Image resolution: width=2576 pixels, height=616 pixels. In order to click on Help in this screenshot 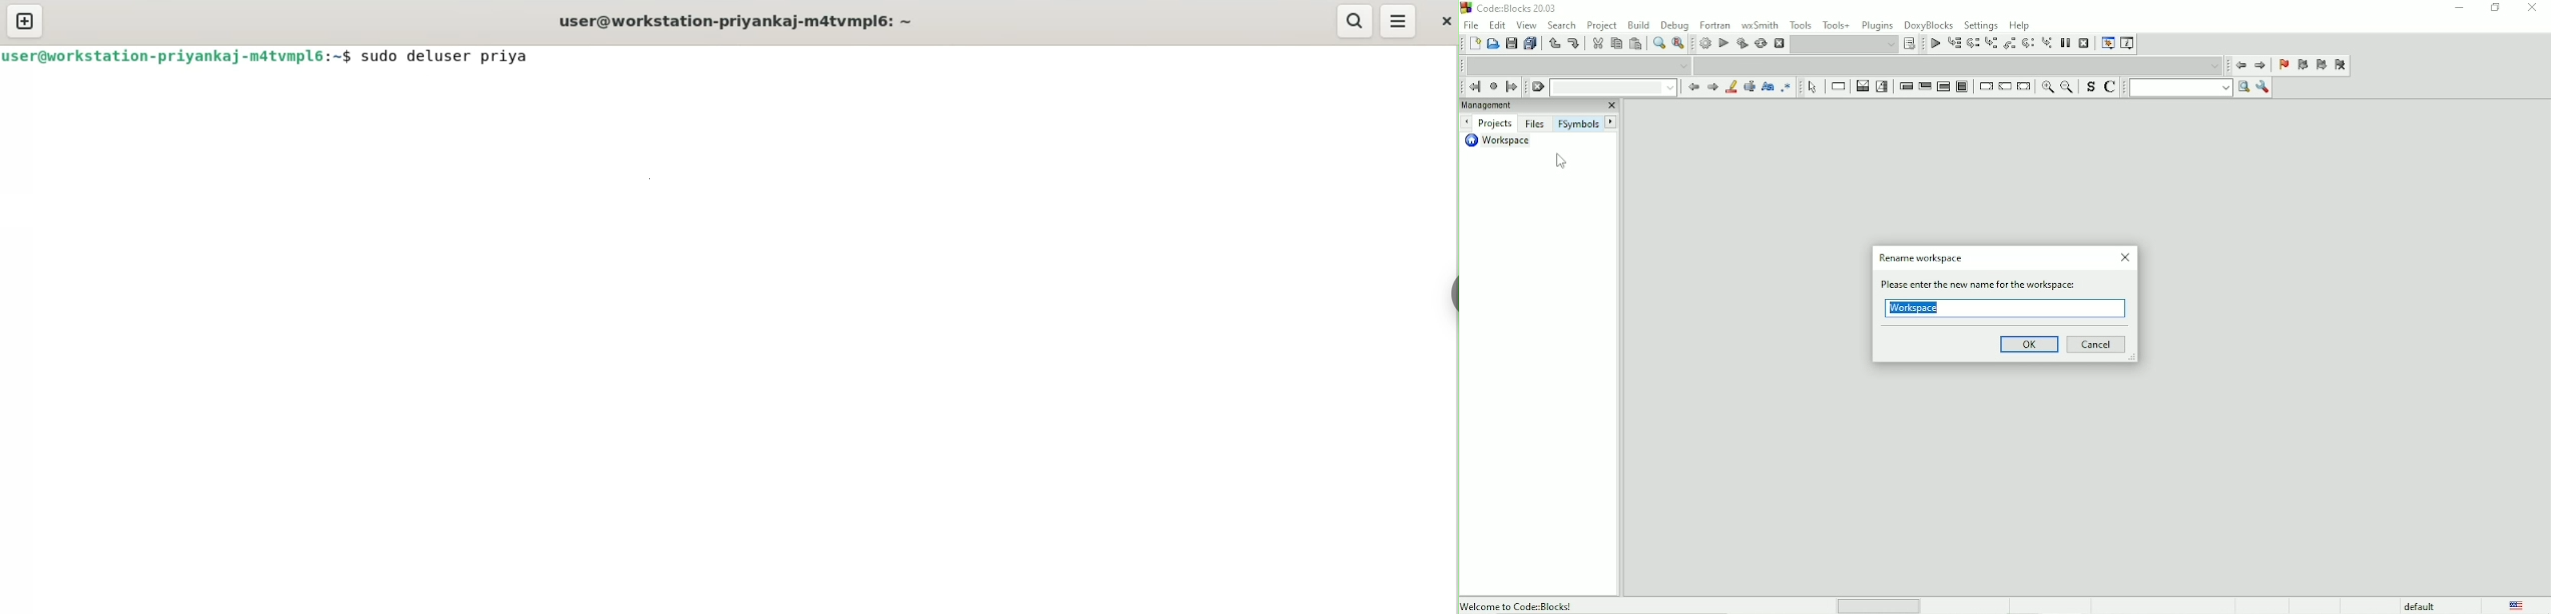, I will do `click(2019, 24)`.